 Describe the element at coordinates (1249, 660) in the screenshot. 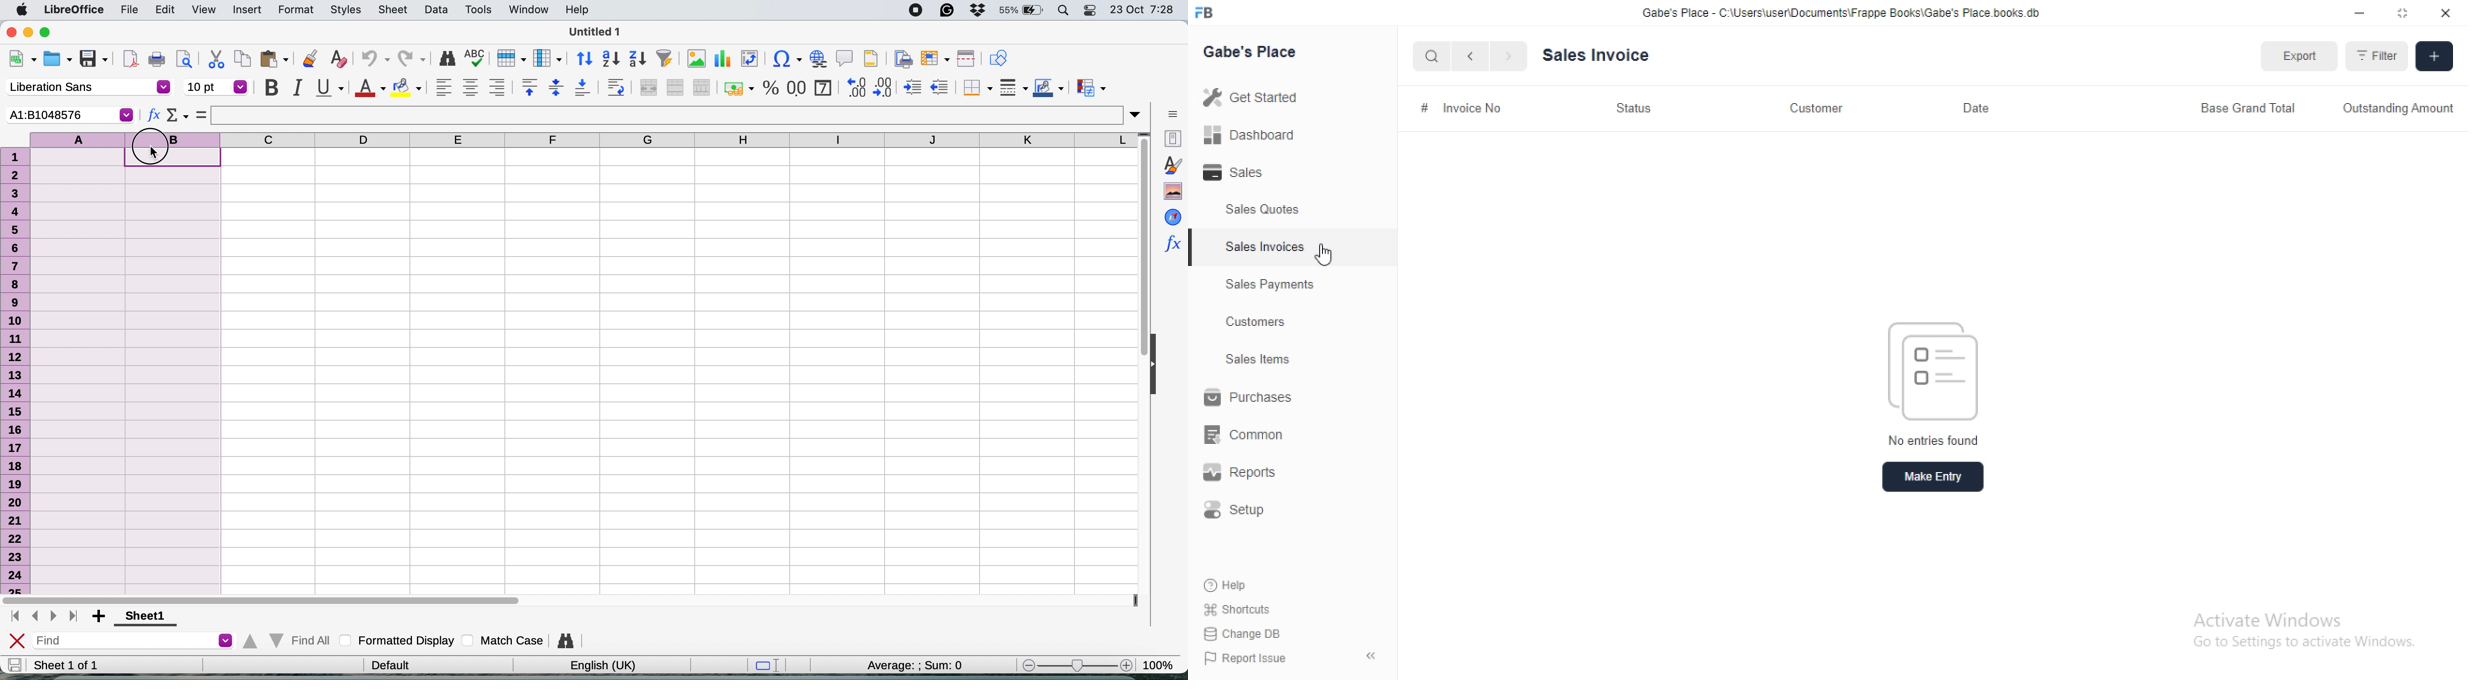

I see `Report Issue` at that location.